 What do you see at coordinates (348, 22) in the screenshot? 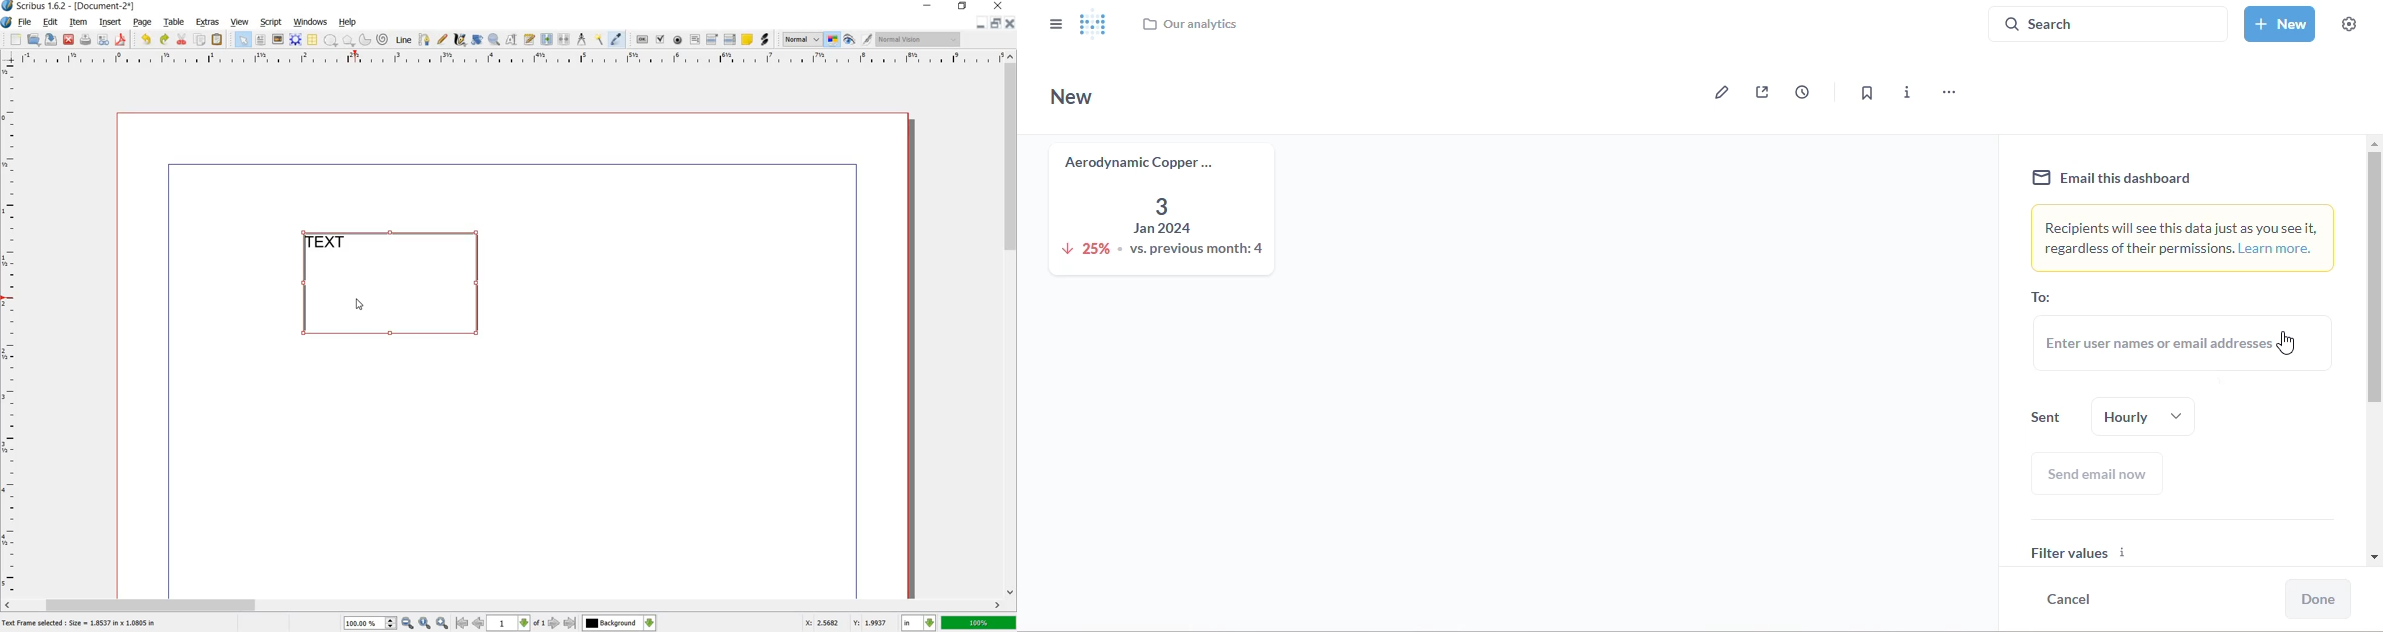
I see `help` at bounding box center [348, 22].